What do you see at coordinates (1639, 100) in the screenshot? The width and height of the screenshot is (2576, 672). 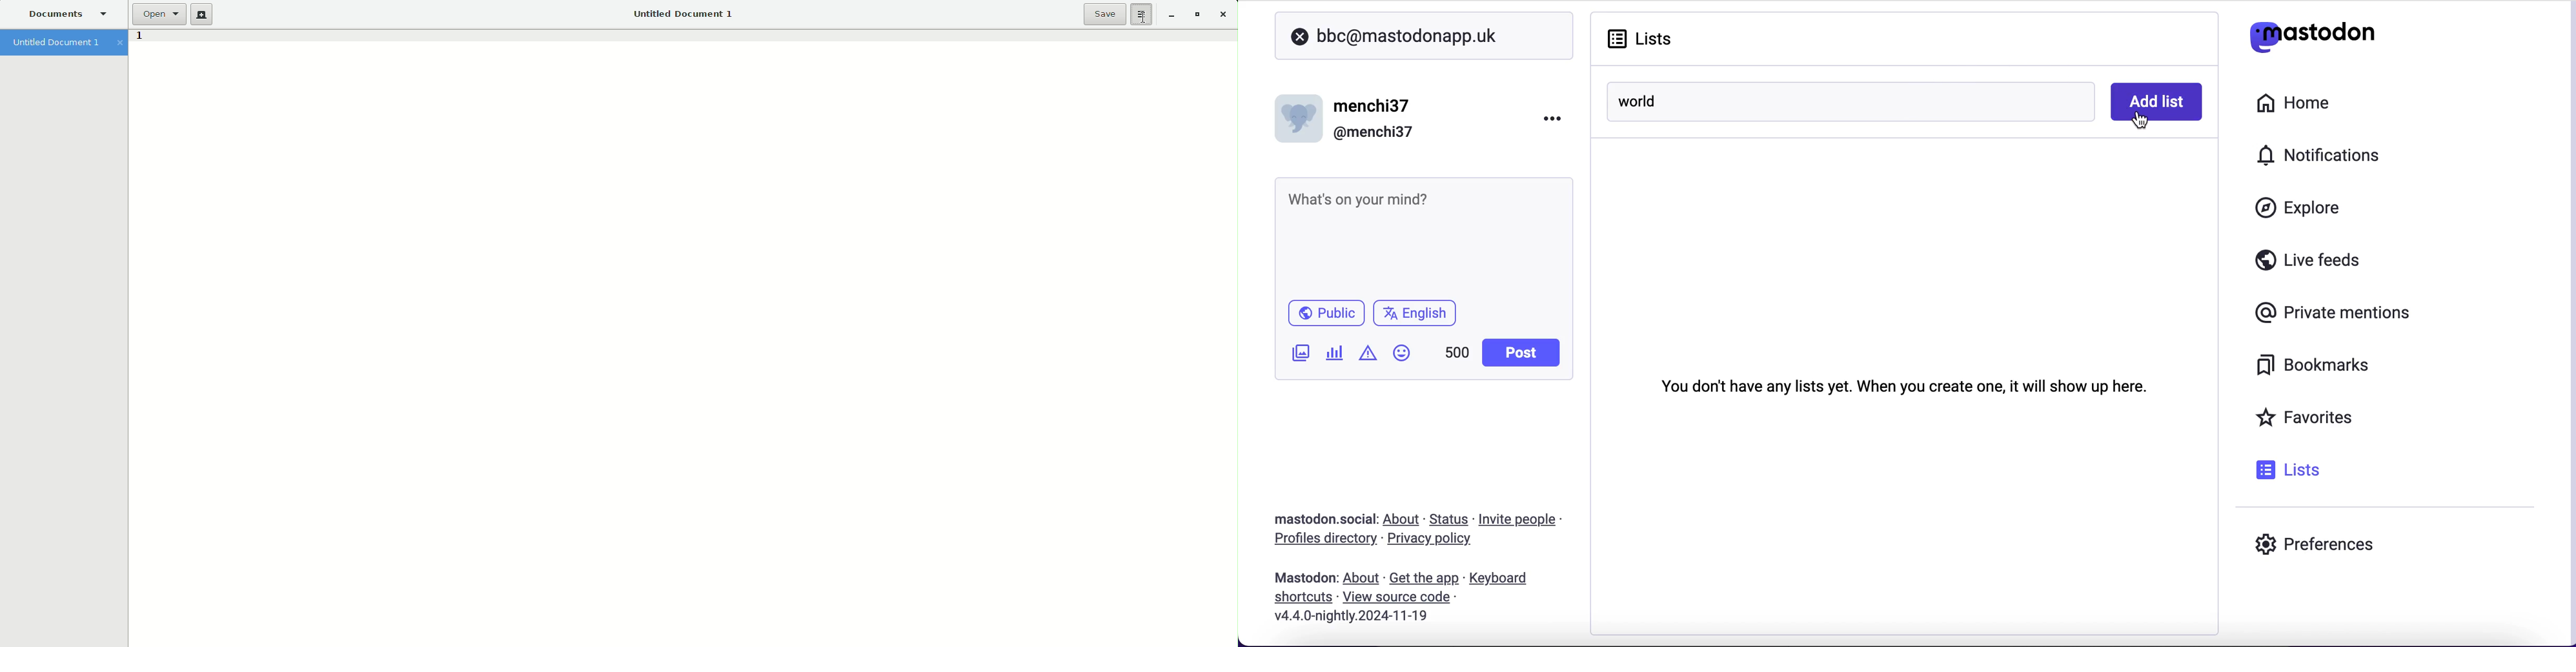 I see `world` at bounding box center [1639, 100].